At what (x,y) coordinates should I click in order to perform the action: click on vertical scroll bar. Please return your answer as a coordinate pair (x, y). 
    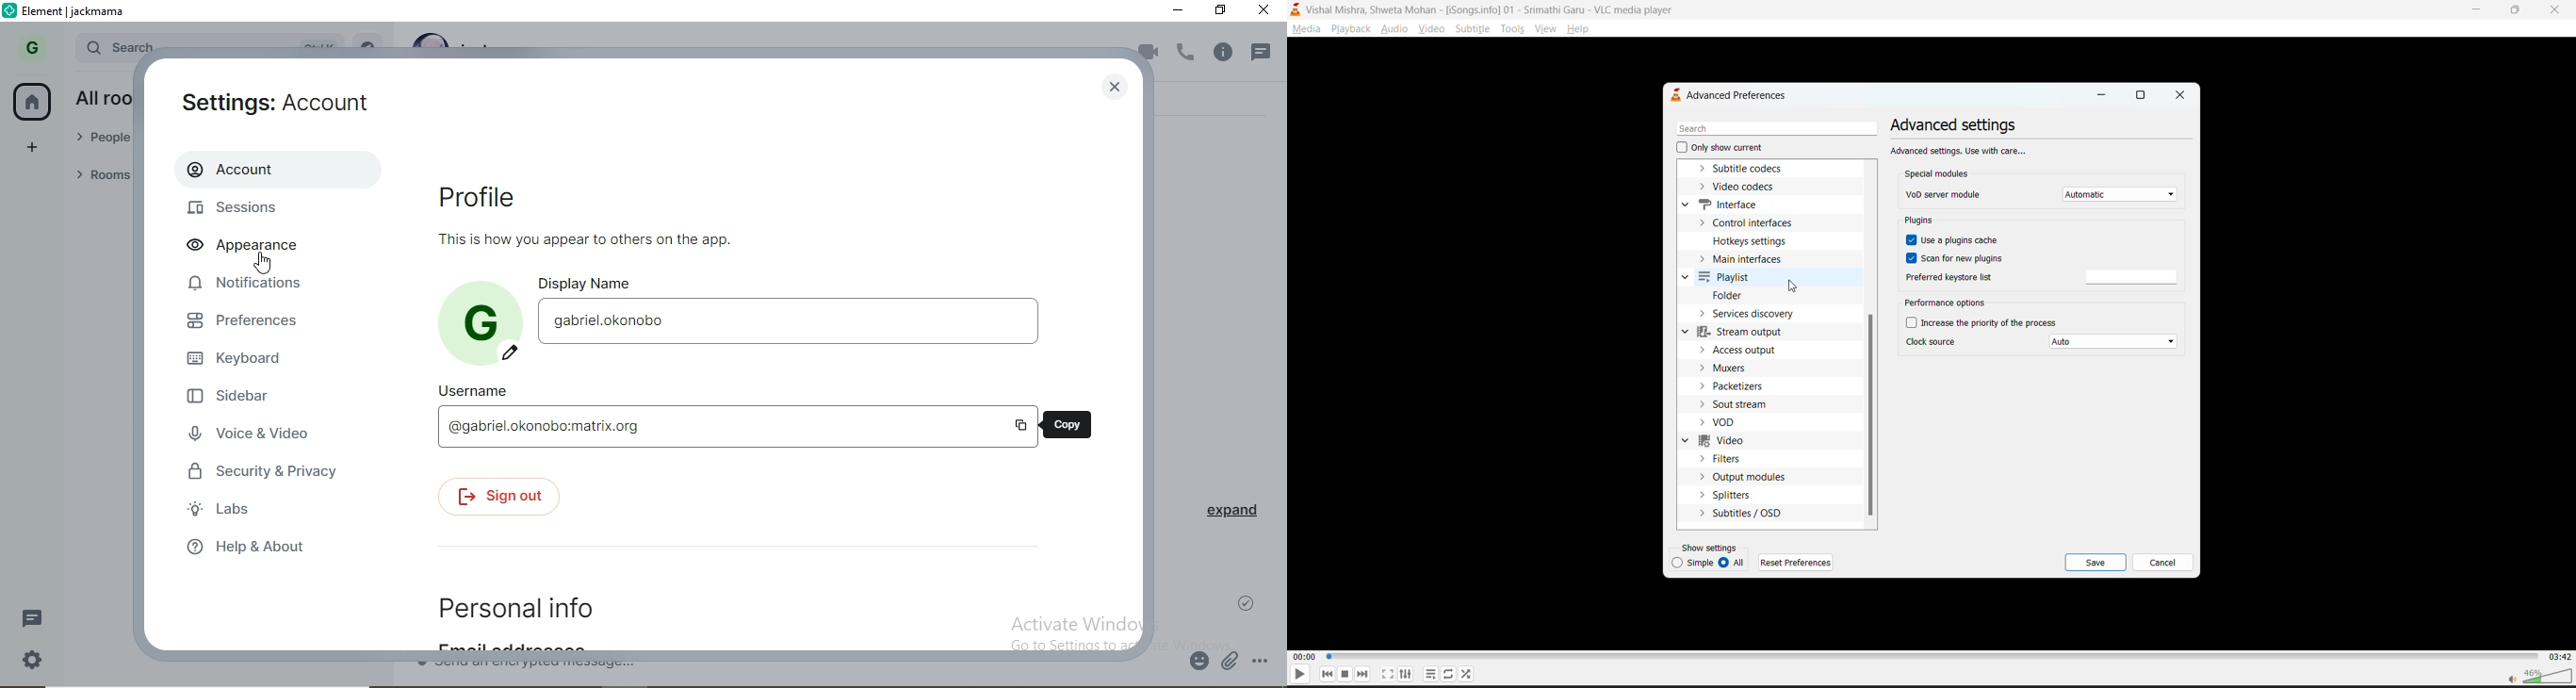
    Looking at the image, I should click on (1871, 416).